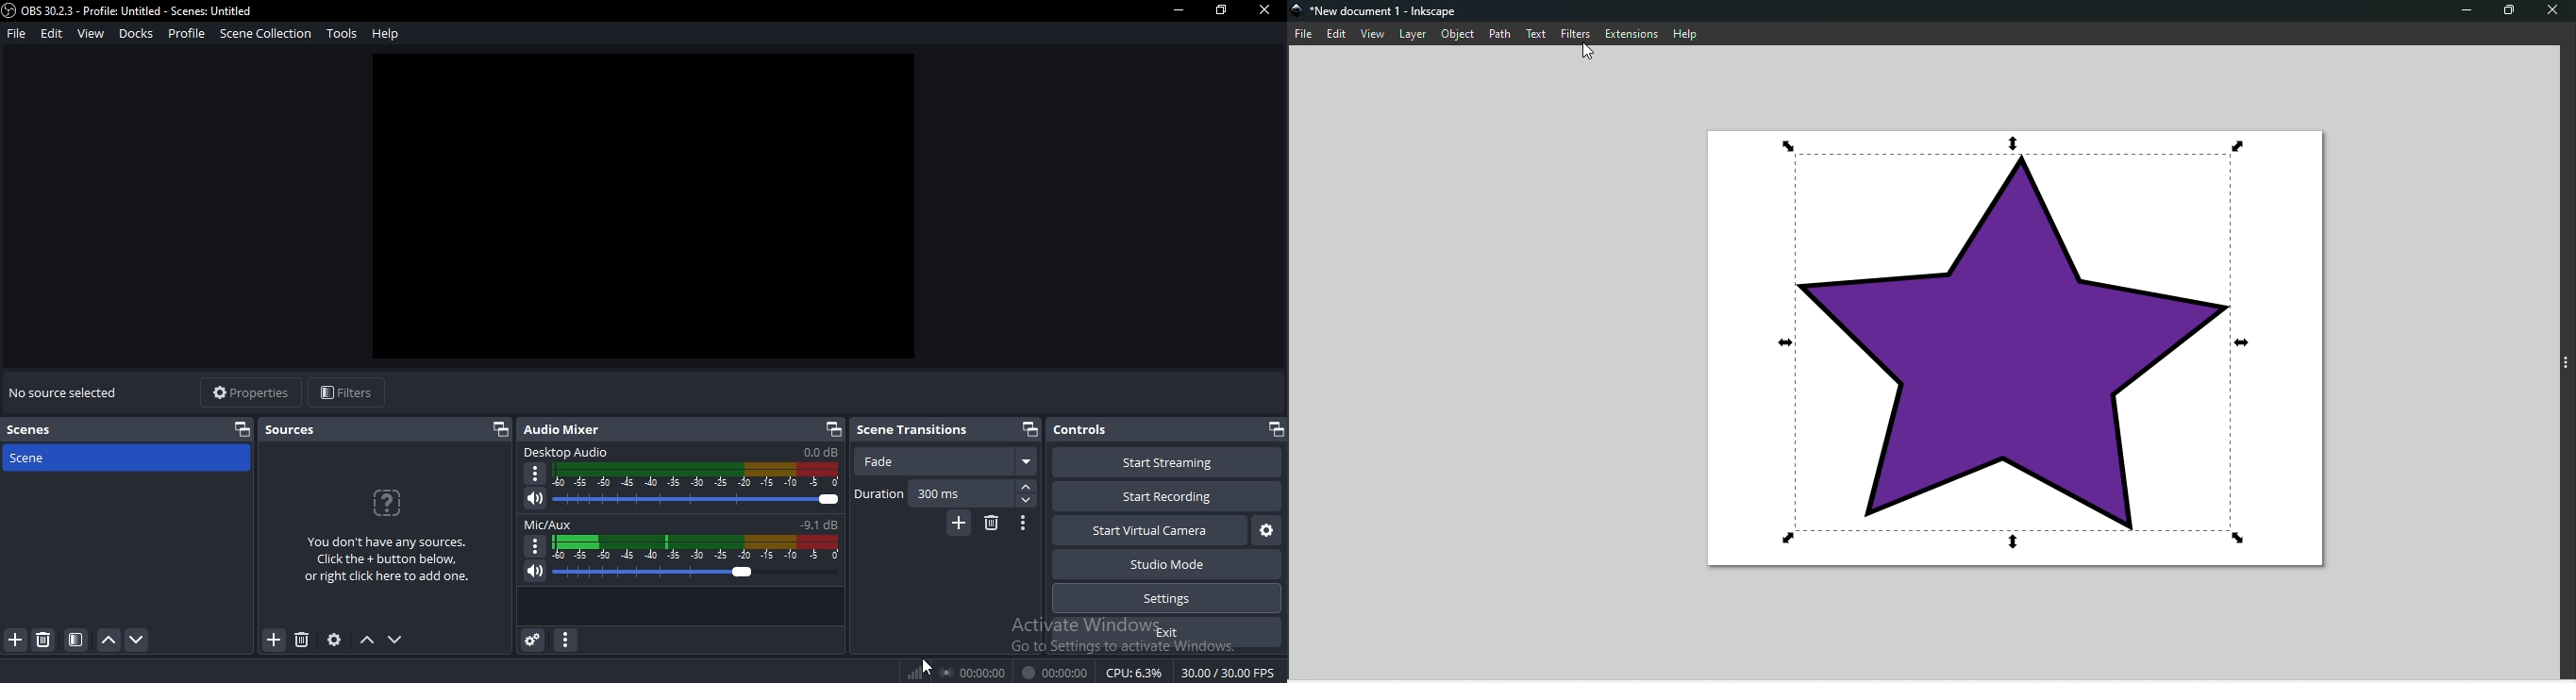 This screenshot has width=2576, height=700. I want to click on ‘OBS 30.2.3 - Profile: Untitled - Scenes: Untitled, so click(129, 10).